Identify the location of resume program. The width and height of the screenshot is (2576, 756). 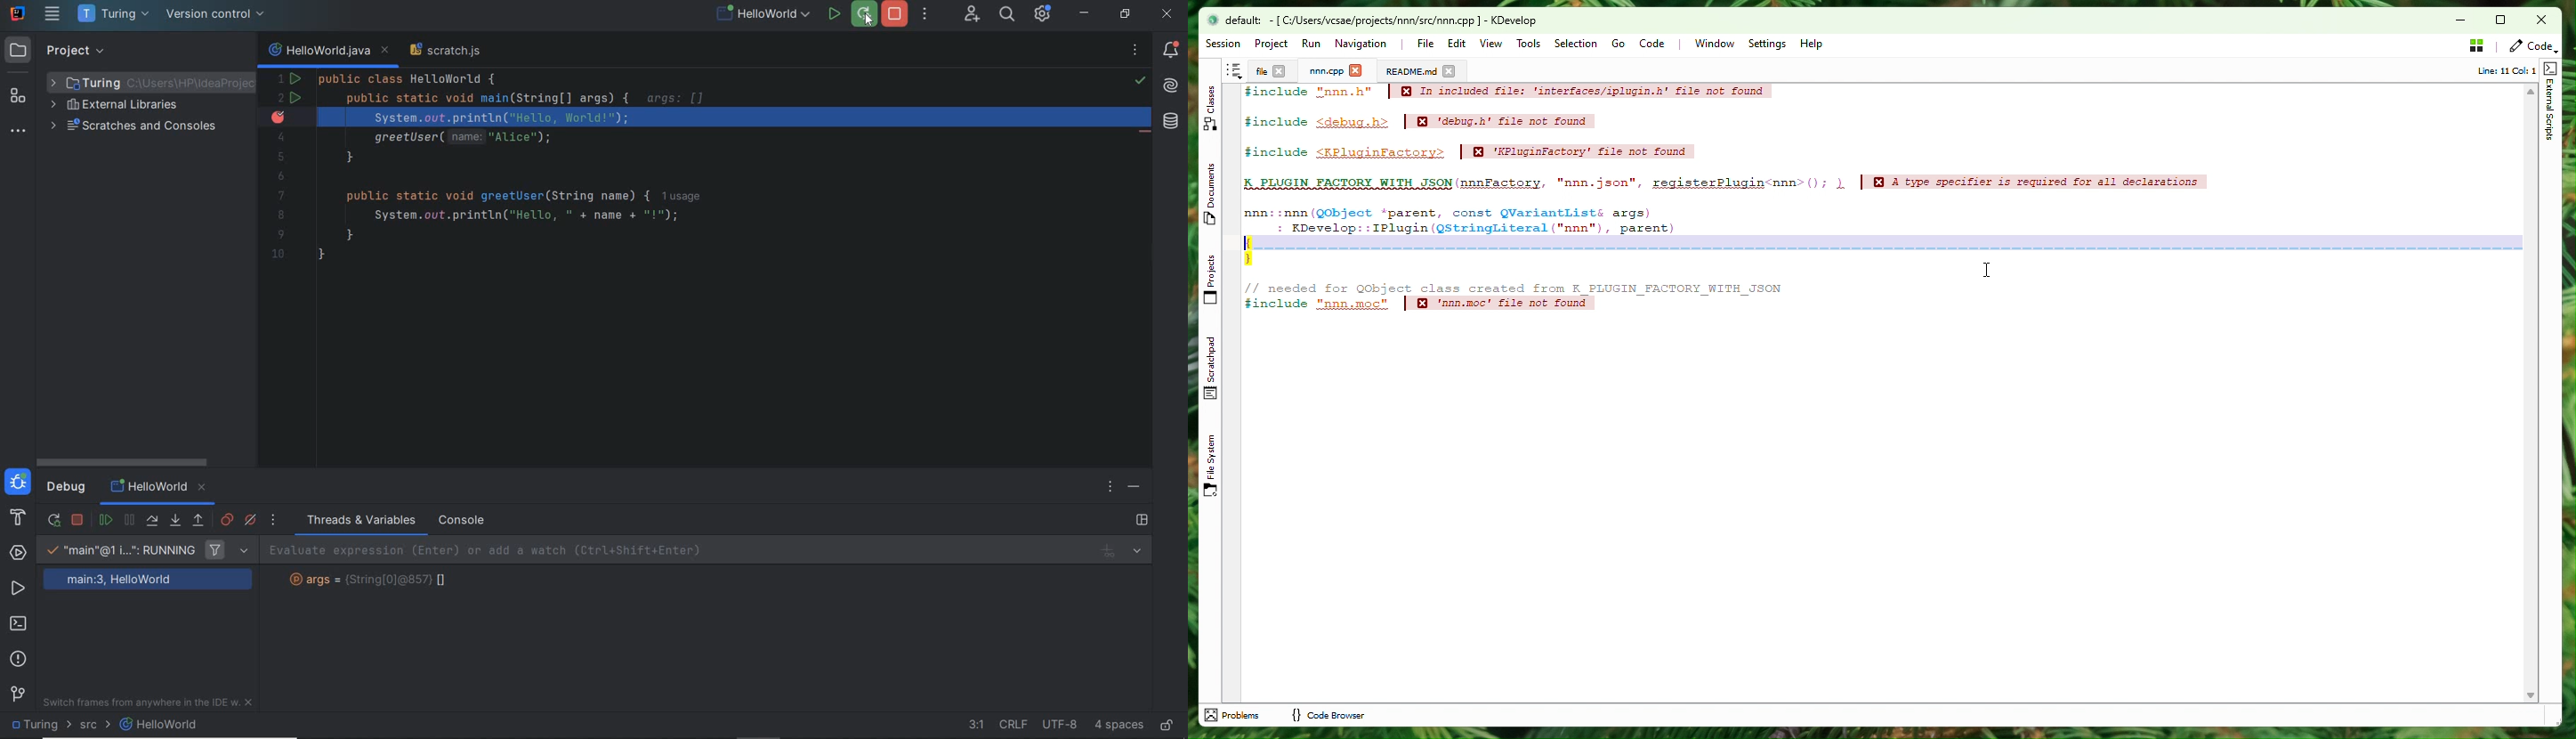
(107, 520).